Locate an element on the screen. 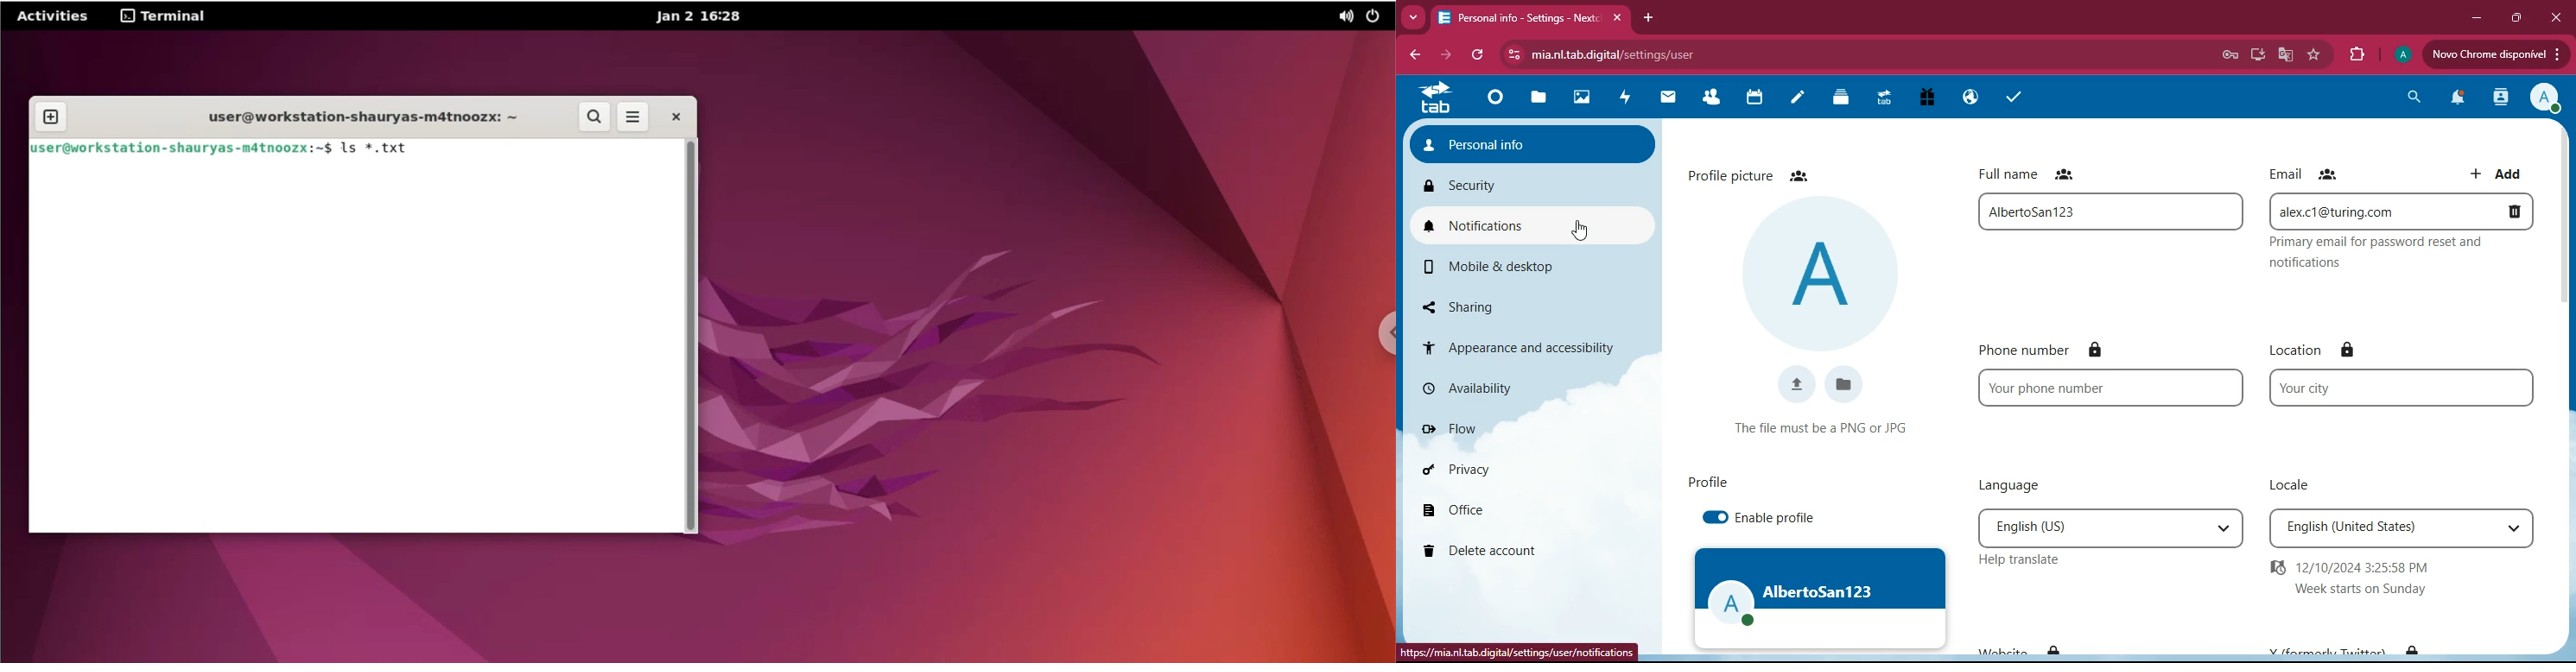  locale is located at coordinates (2402, 527).